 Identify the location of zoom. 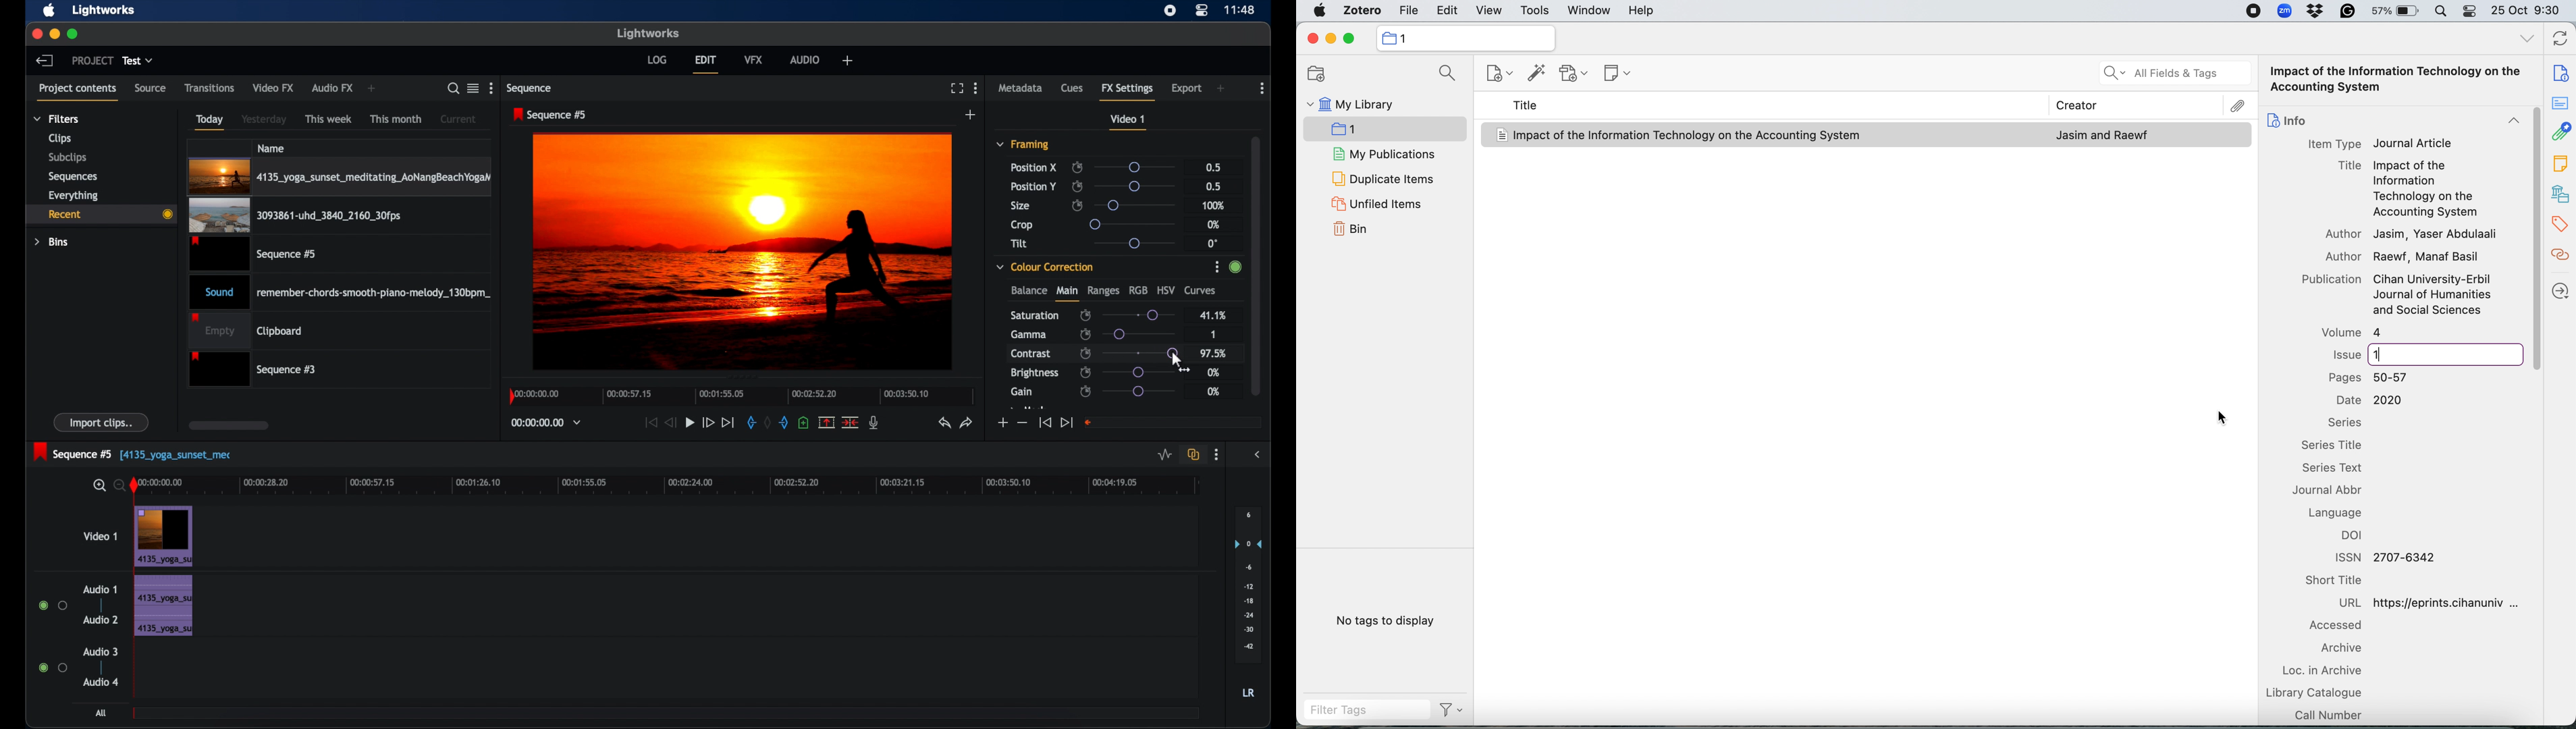
(2285, 10).